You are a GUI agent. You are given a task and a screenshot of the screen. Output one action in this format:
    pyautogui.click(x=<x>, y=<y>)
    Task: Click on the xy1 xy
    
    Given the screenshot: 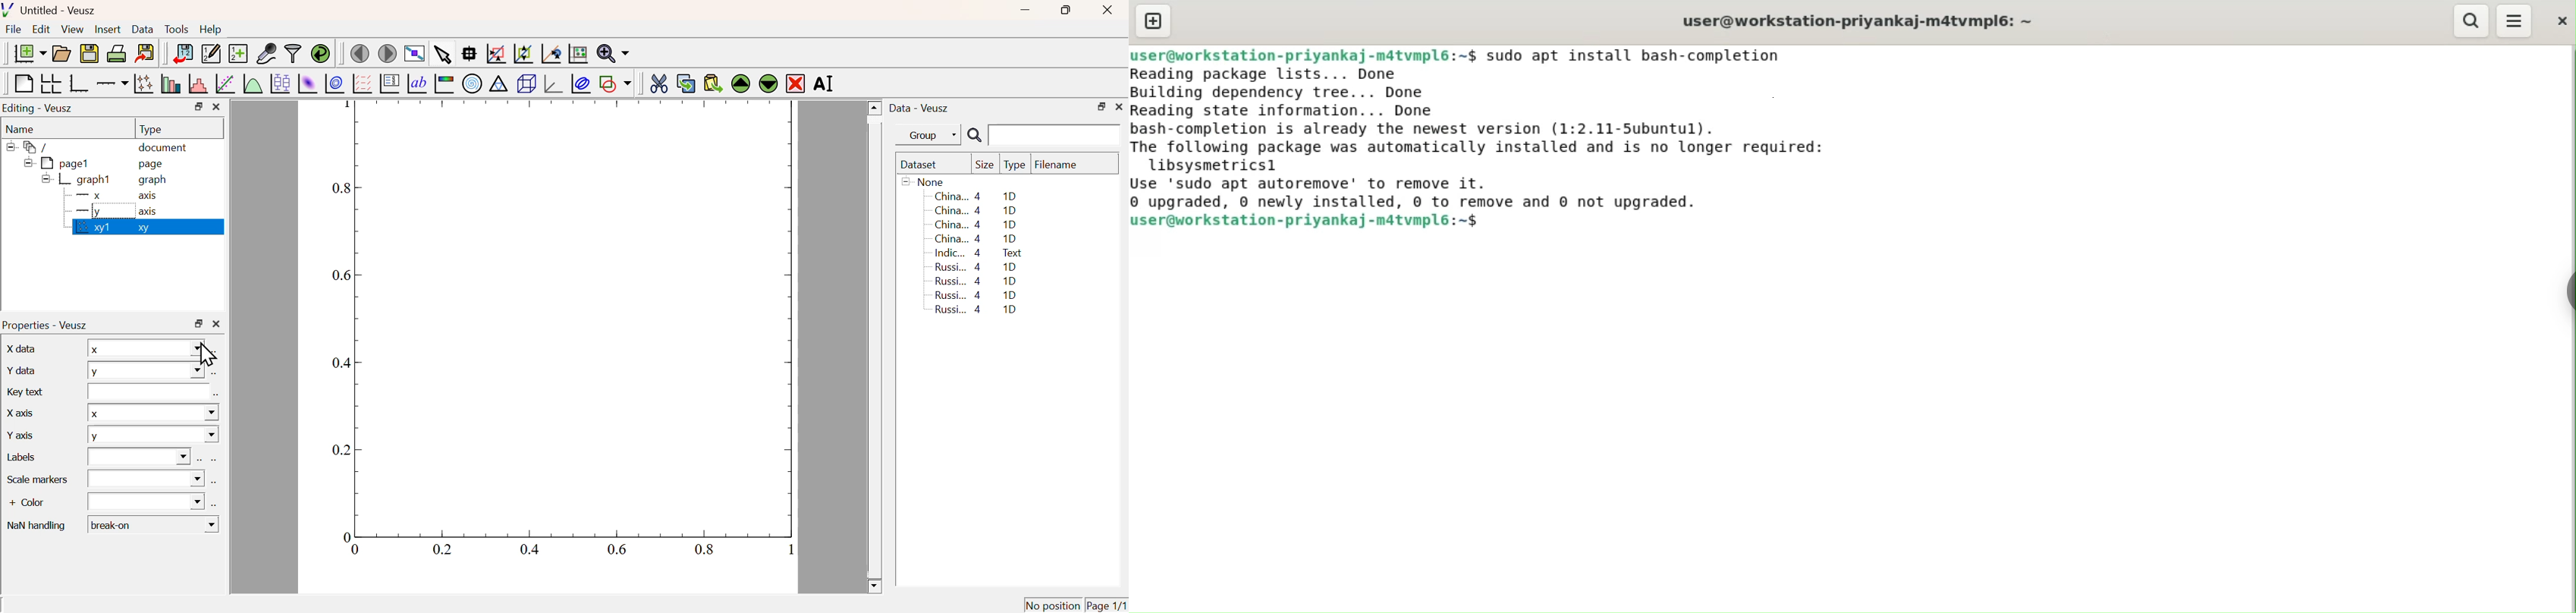 What is the action you would take?
    pyautogui.click(x=109, y=228)
    